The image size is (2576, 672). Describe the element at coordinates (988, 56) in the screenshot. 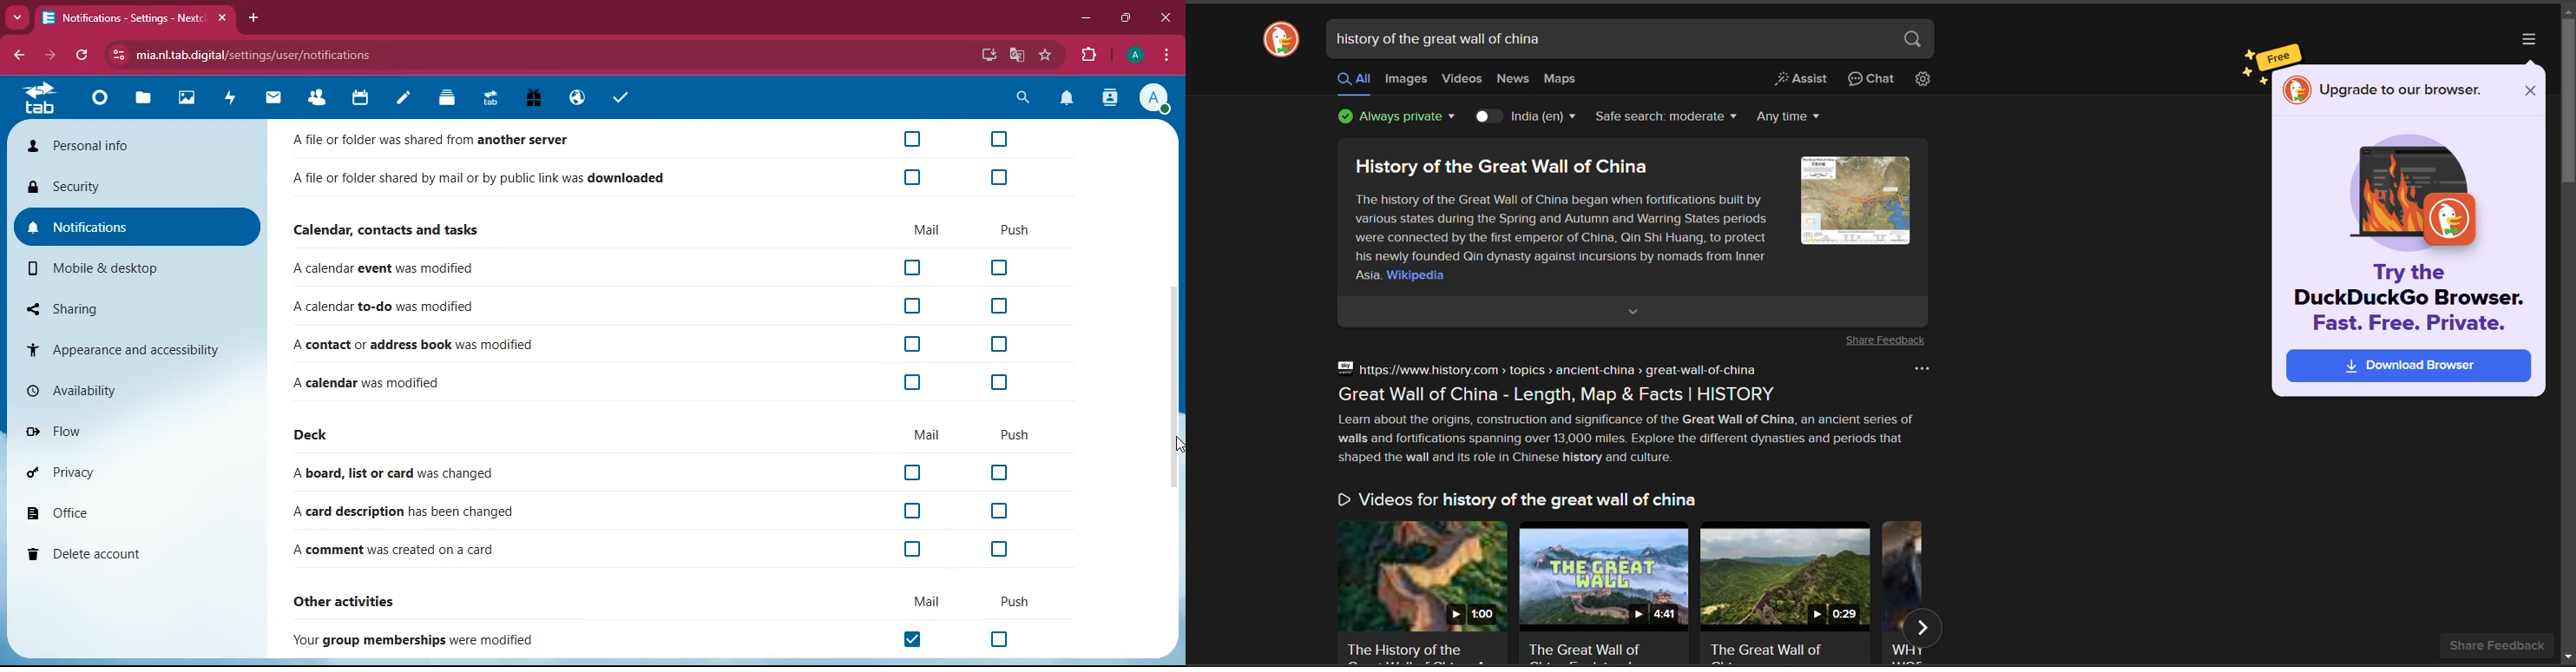

I see `desktop` at that location.